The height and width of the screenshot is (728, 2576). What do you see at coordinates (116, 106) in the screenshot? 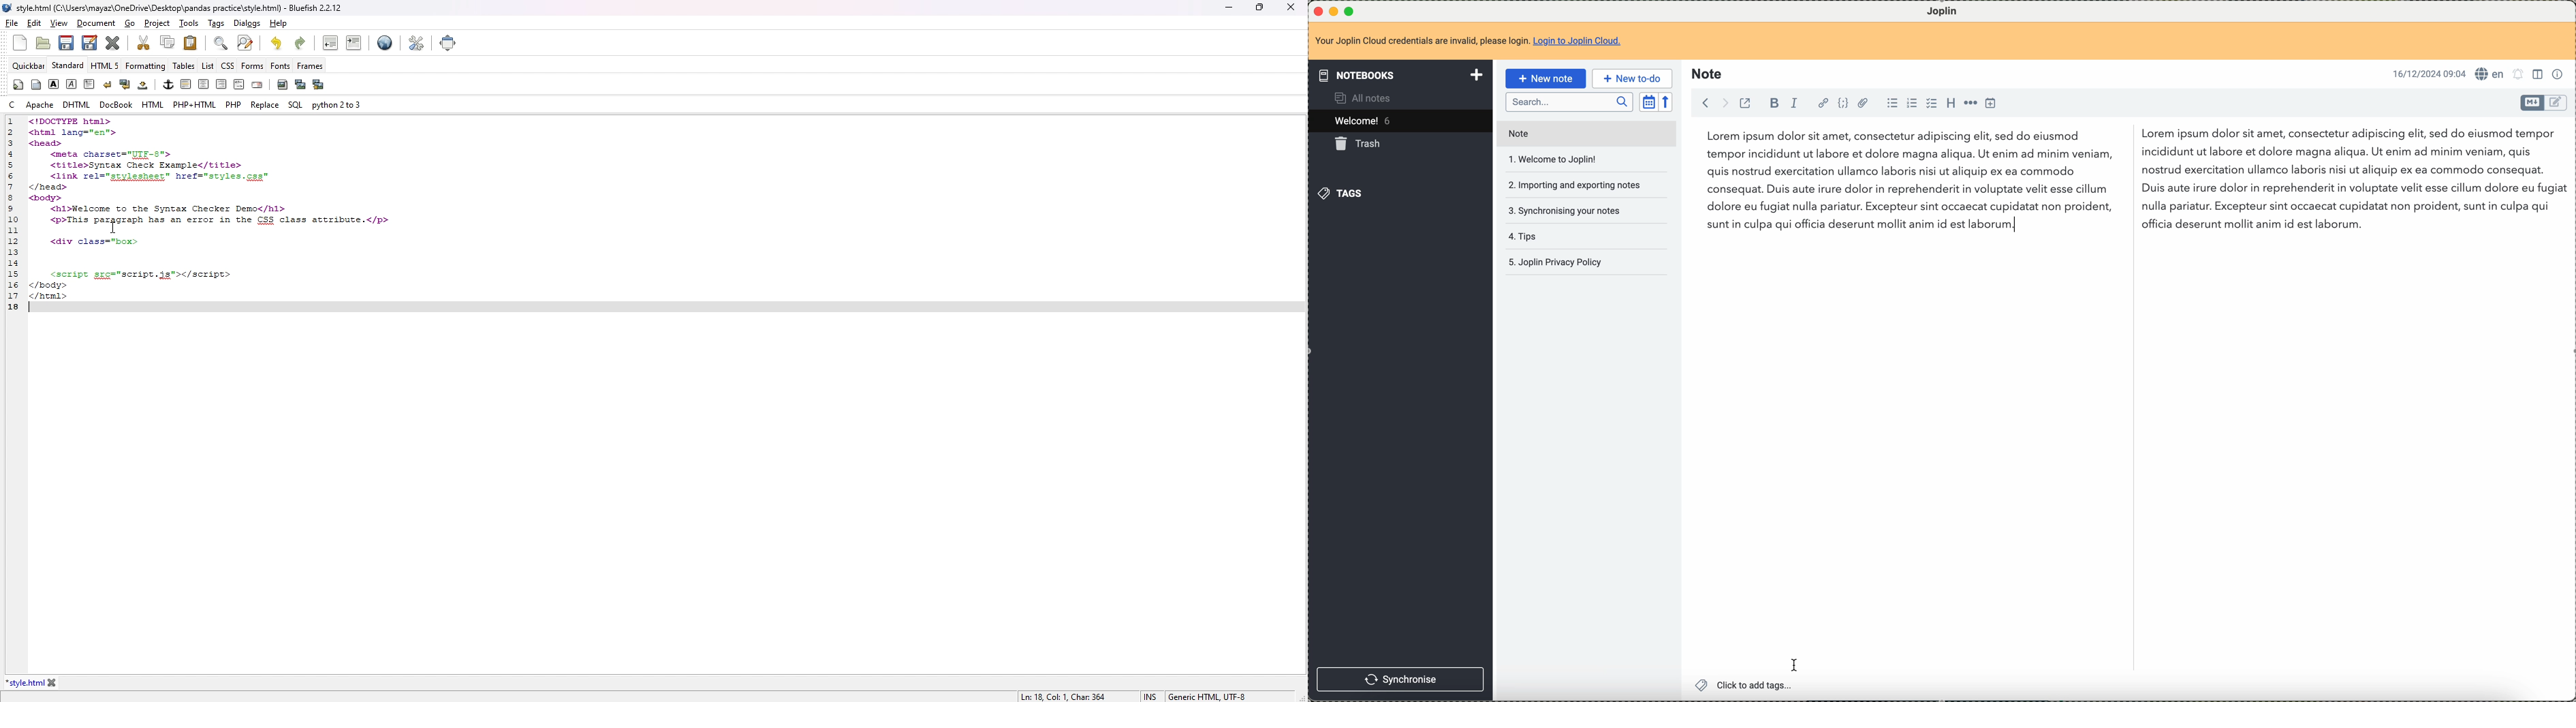
I see `docbook` at bounding box center [116, 106].